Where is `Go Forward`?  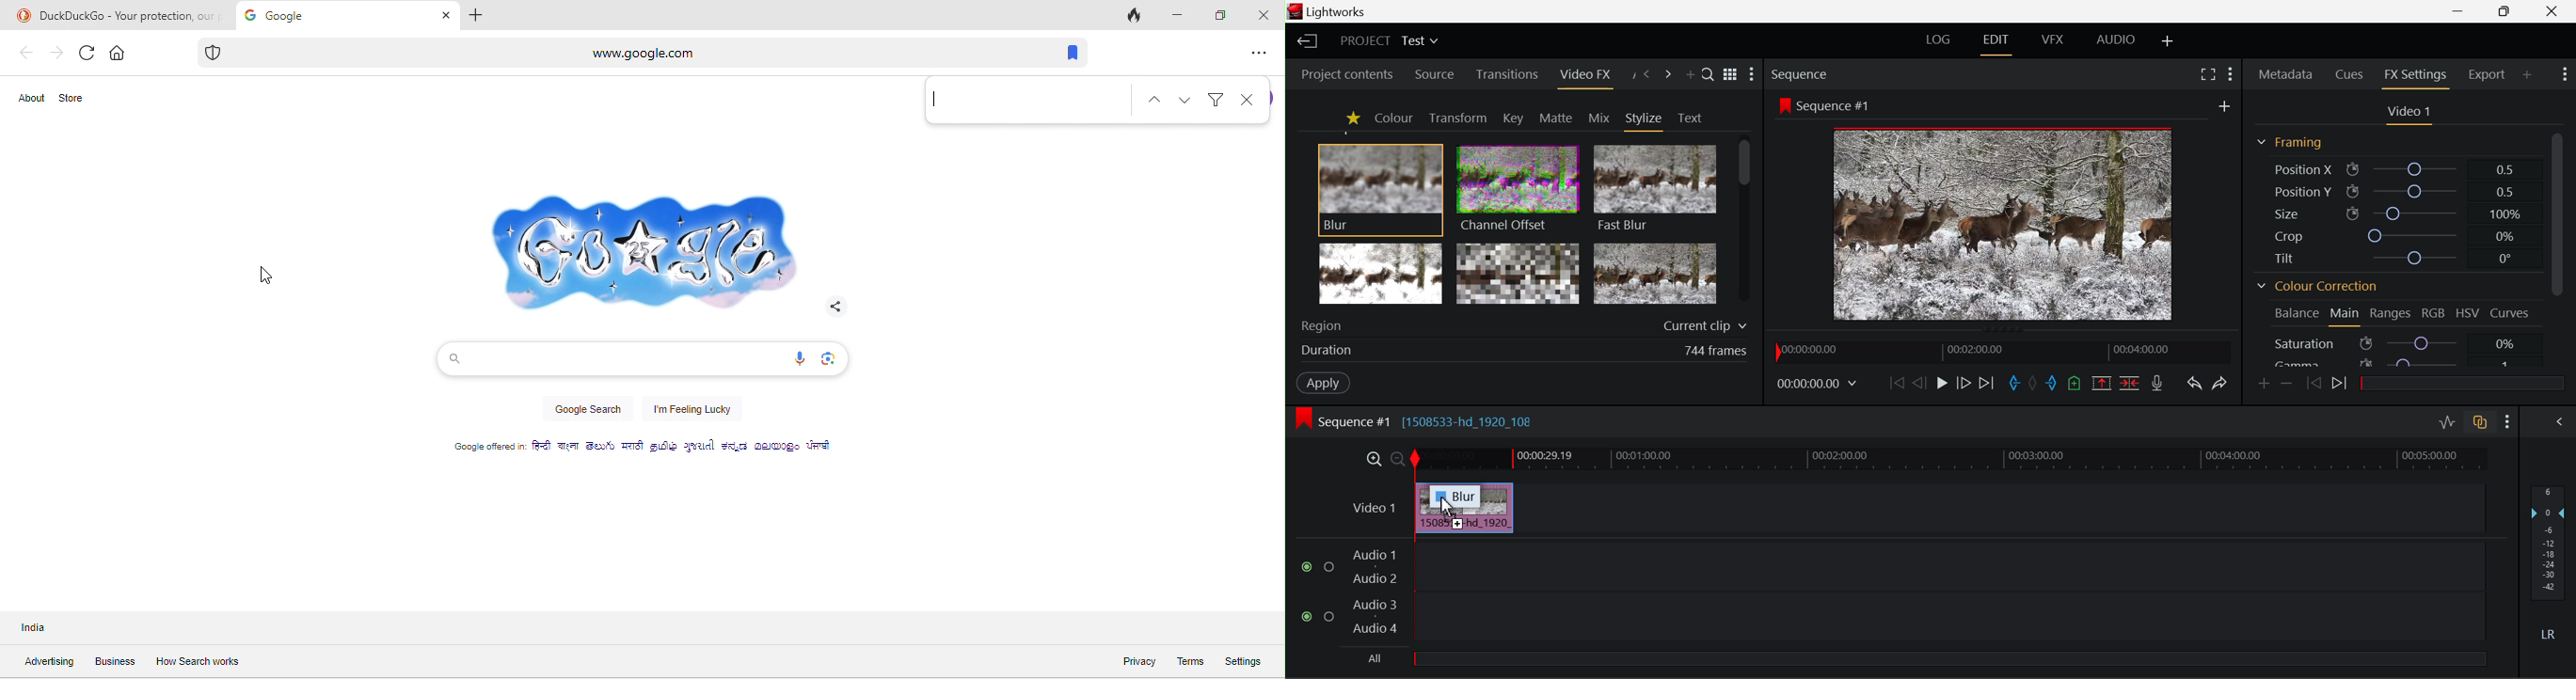
Go Forward is located at coordinates (1964, 383).